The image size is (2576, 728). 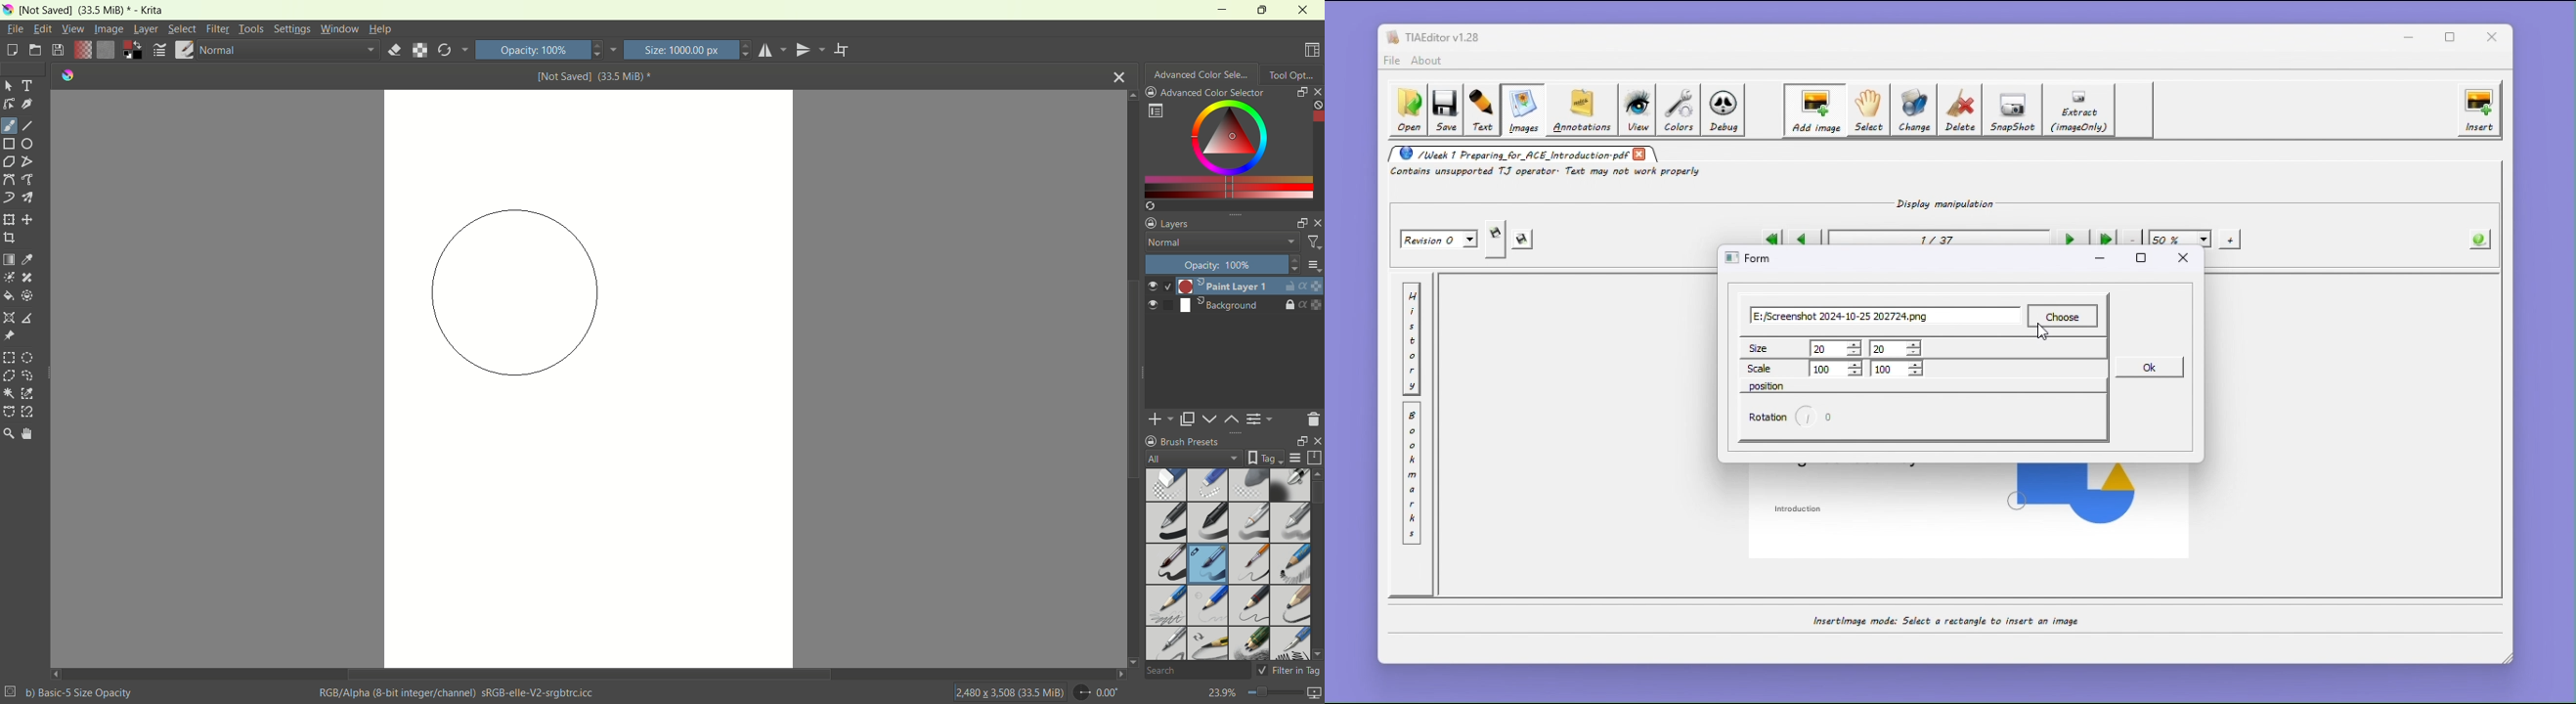 What do you see at coordinates (1170, 222) in the screenshot?
I see `layers` at bounding box center [1170, 222].